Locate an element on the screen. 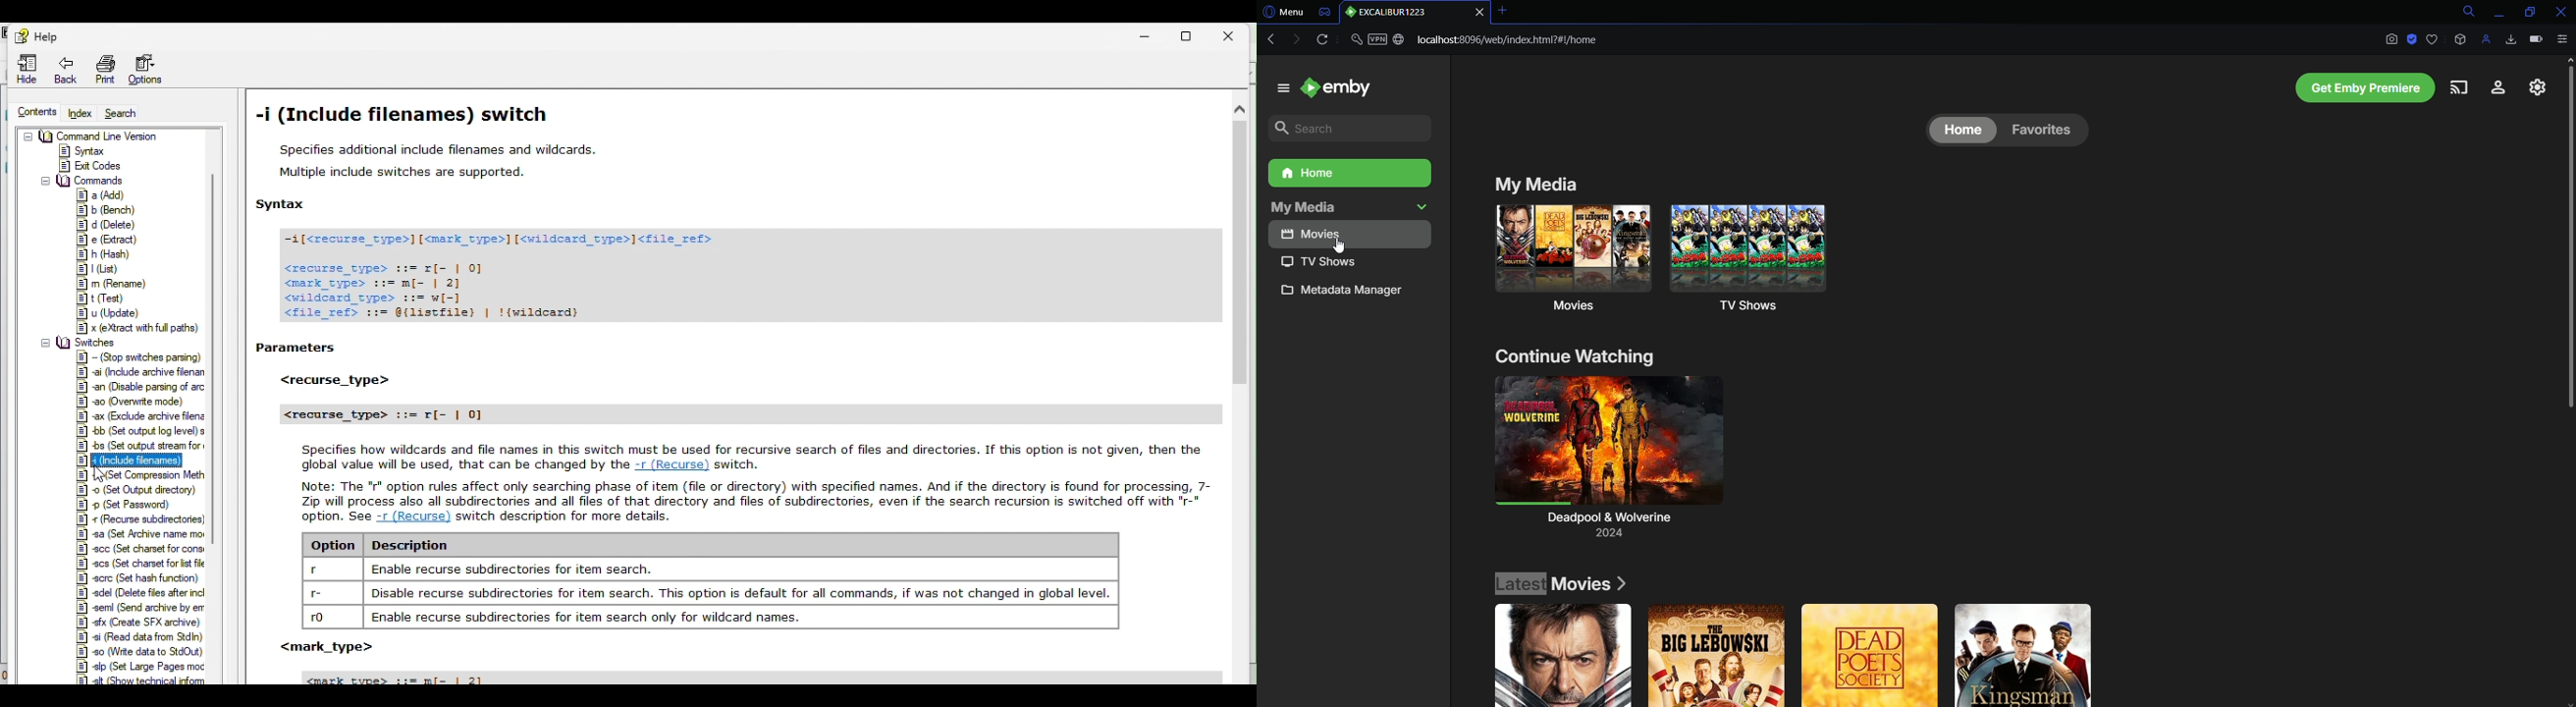  Search is located at coordinates (2462, 11).